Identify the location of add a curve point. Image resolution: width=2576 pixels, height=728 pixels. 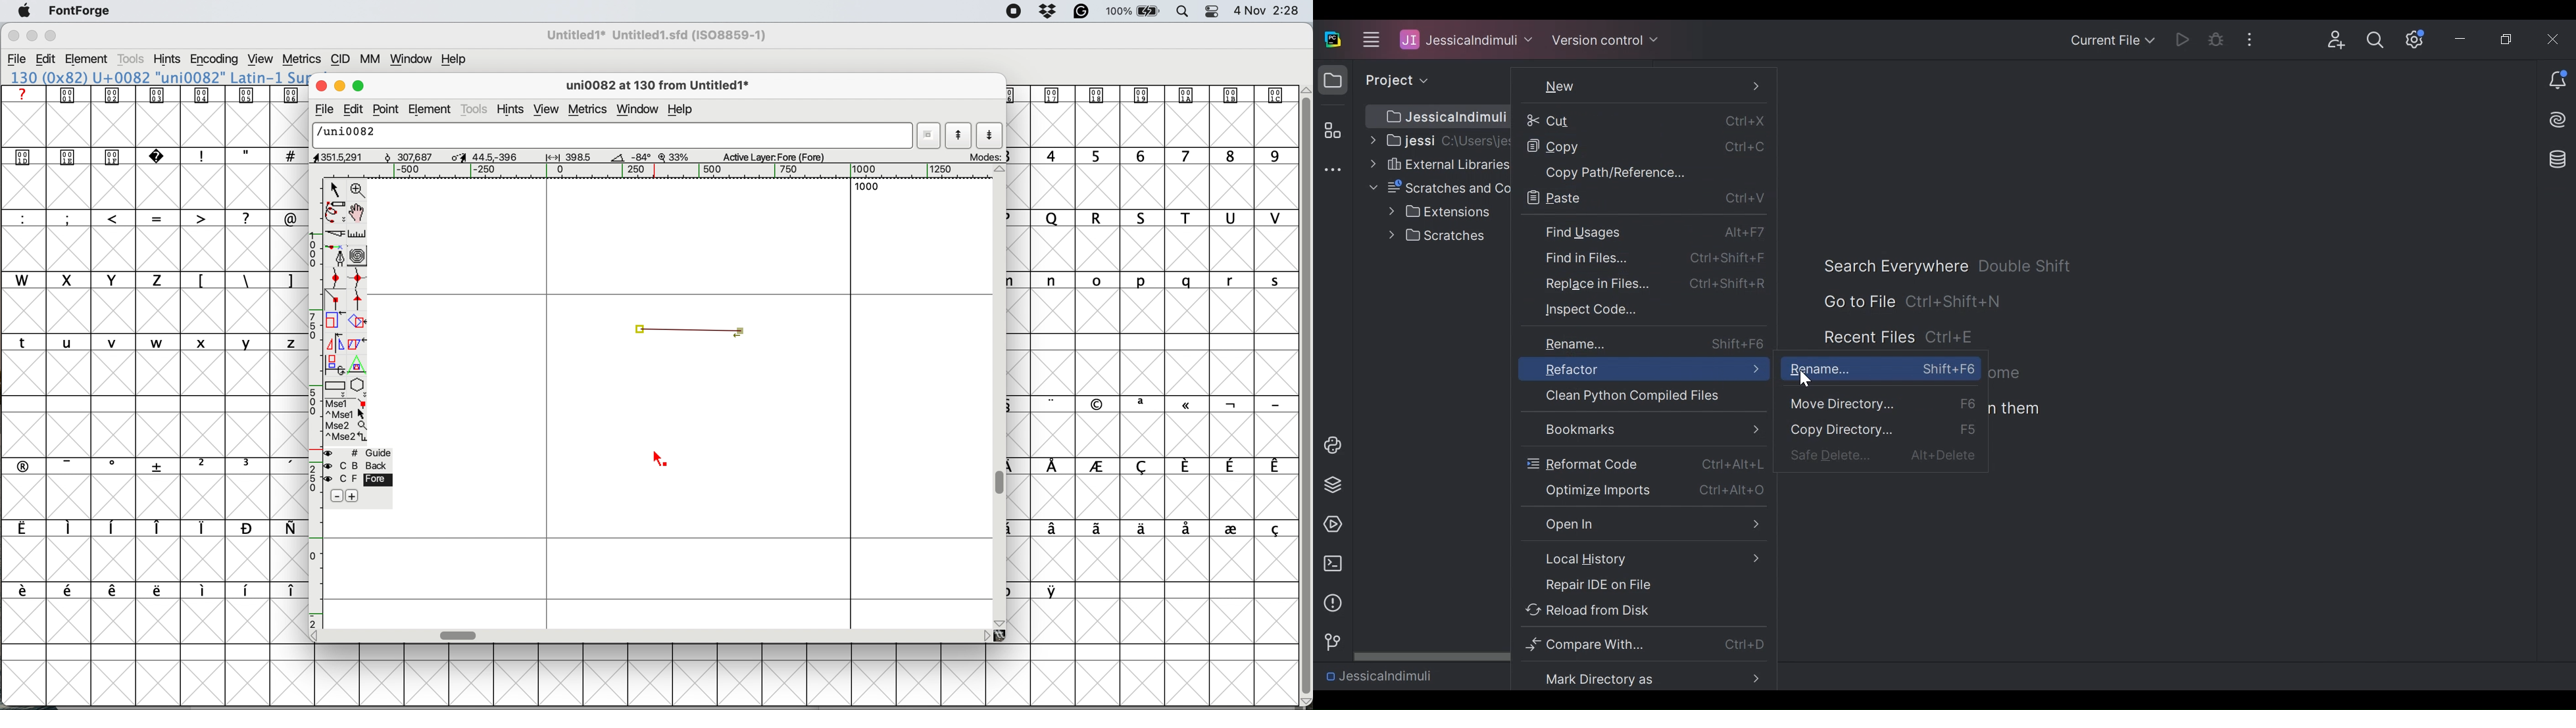
(336, 277).